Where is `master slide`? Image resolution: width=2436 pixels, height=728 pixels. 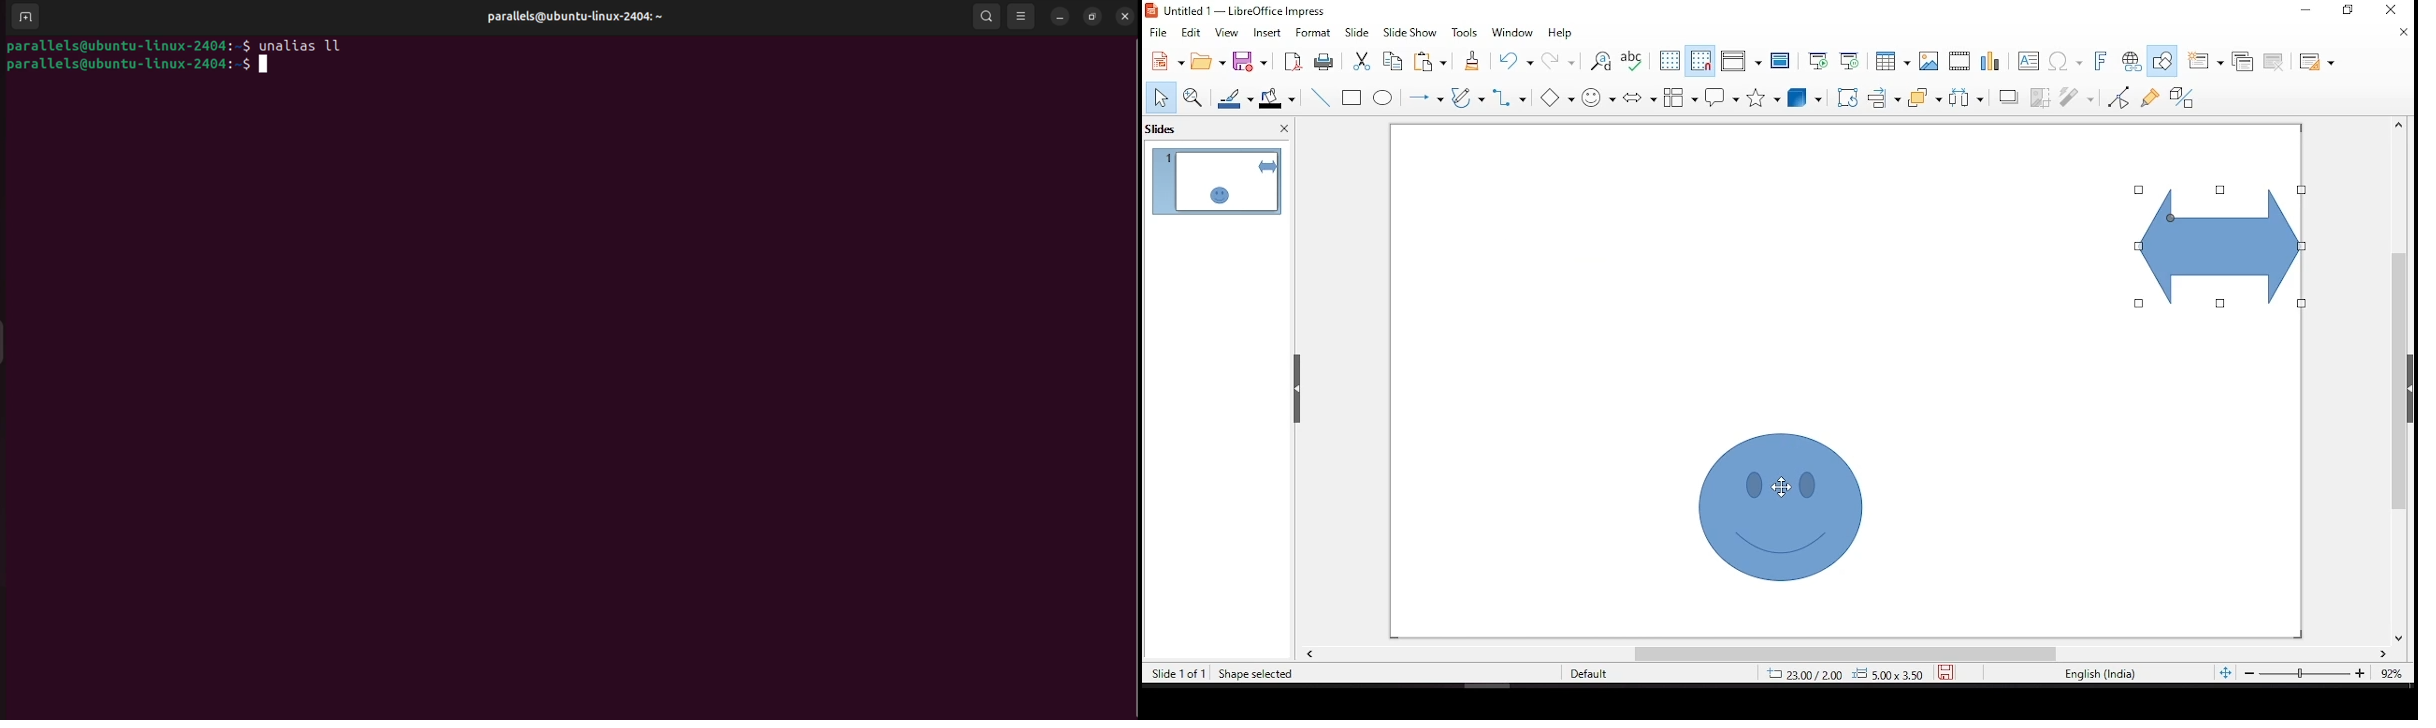 master slide is located at coordinates (1782, 63).